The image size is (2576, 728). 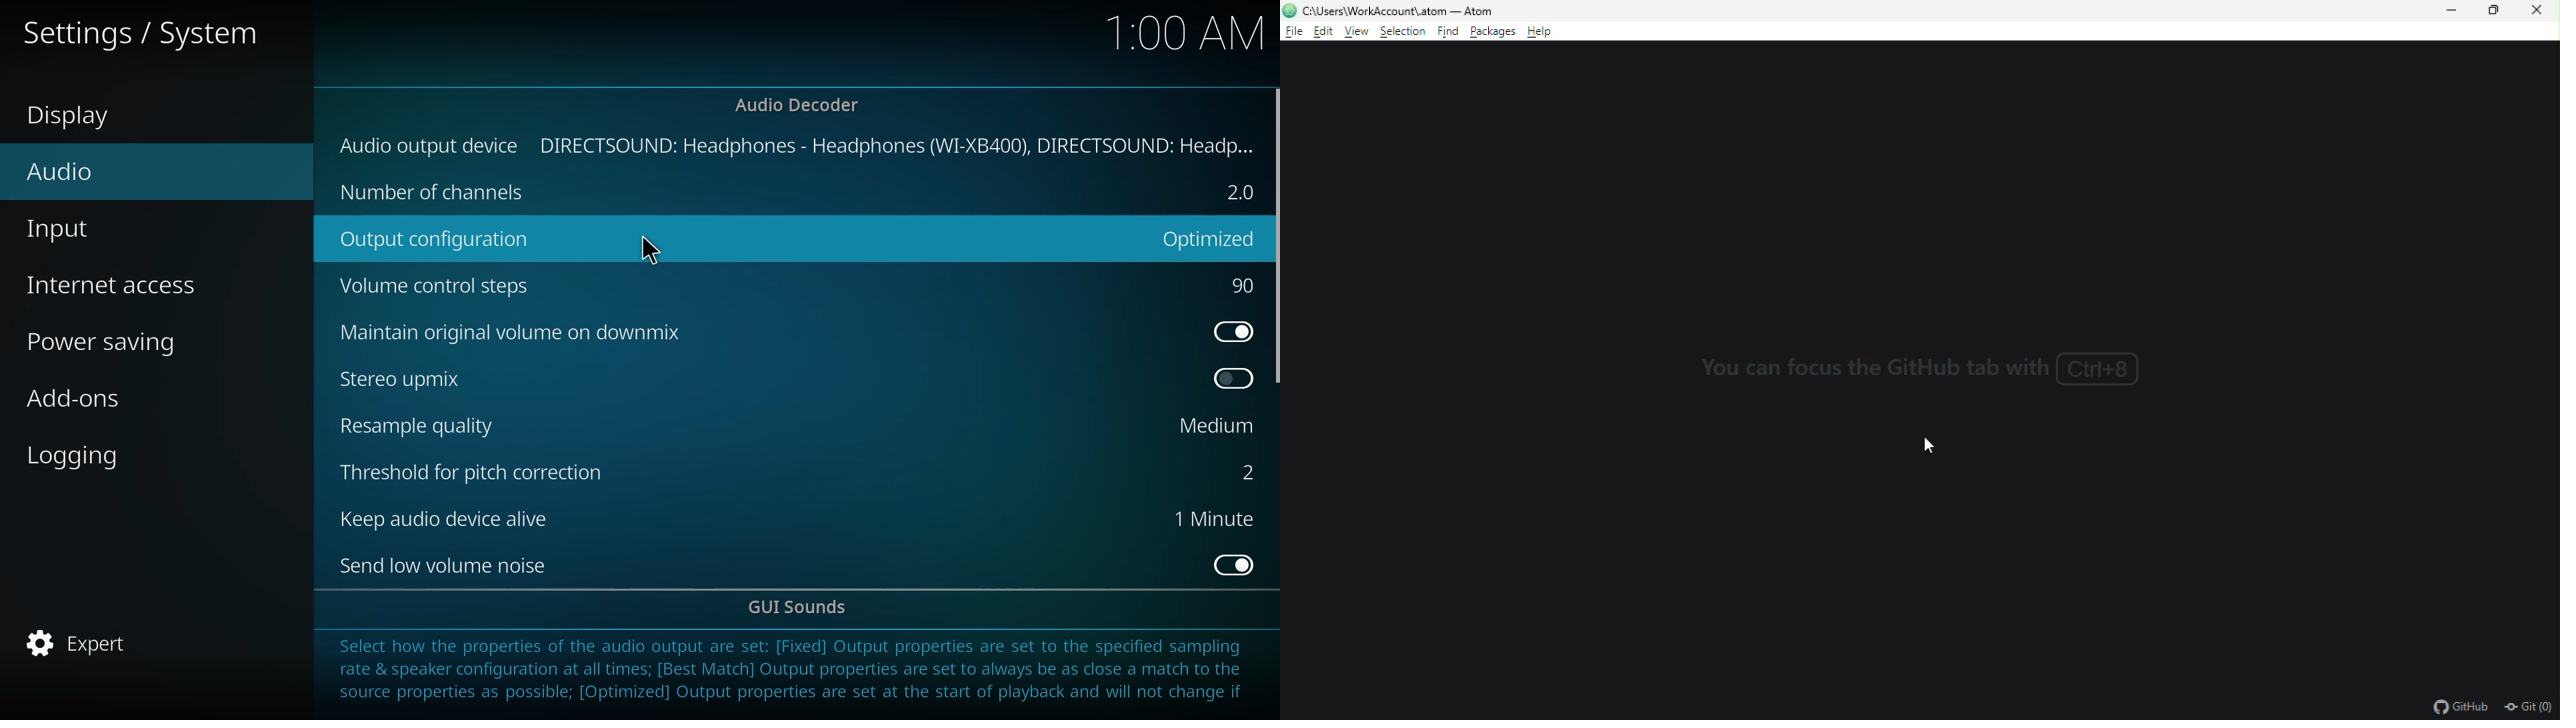 What do you see at coordinates (797, 671) in the screenshot?
I see `info` at bounding box center [797, 671].